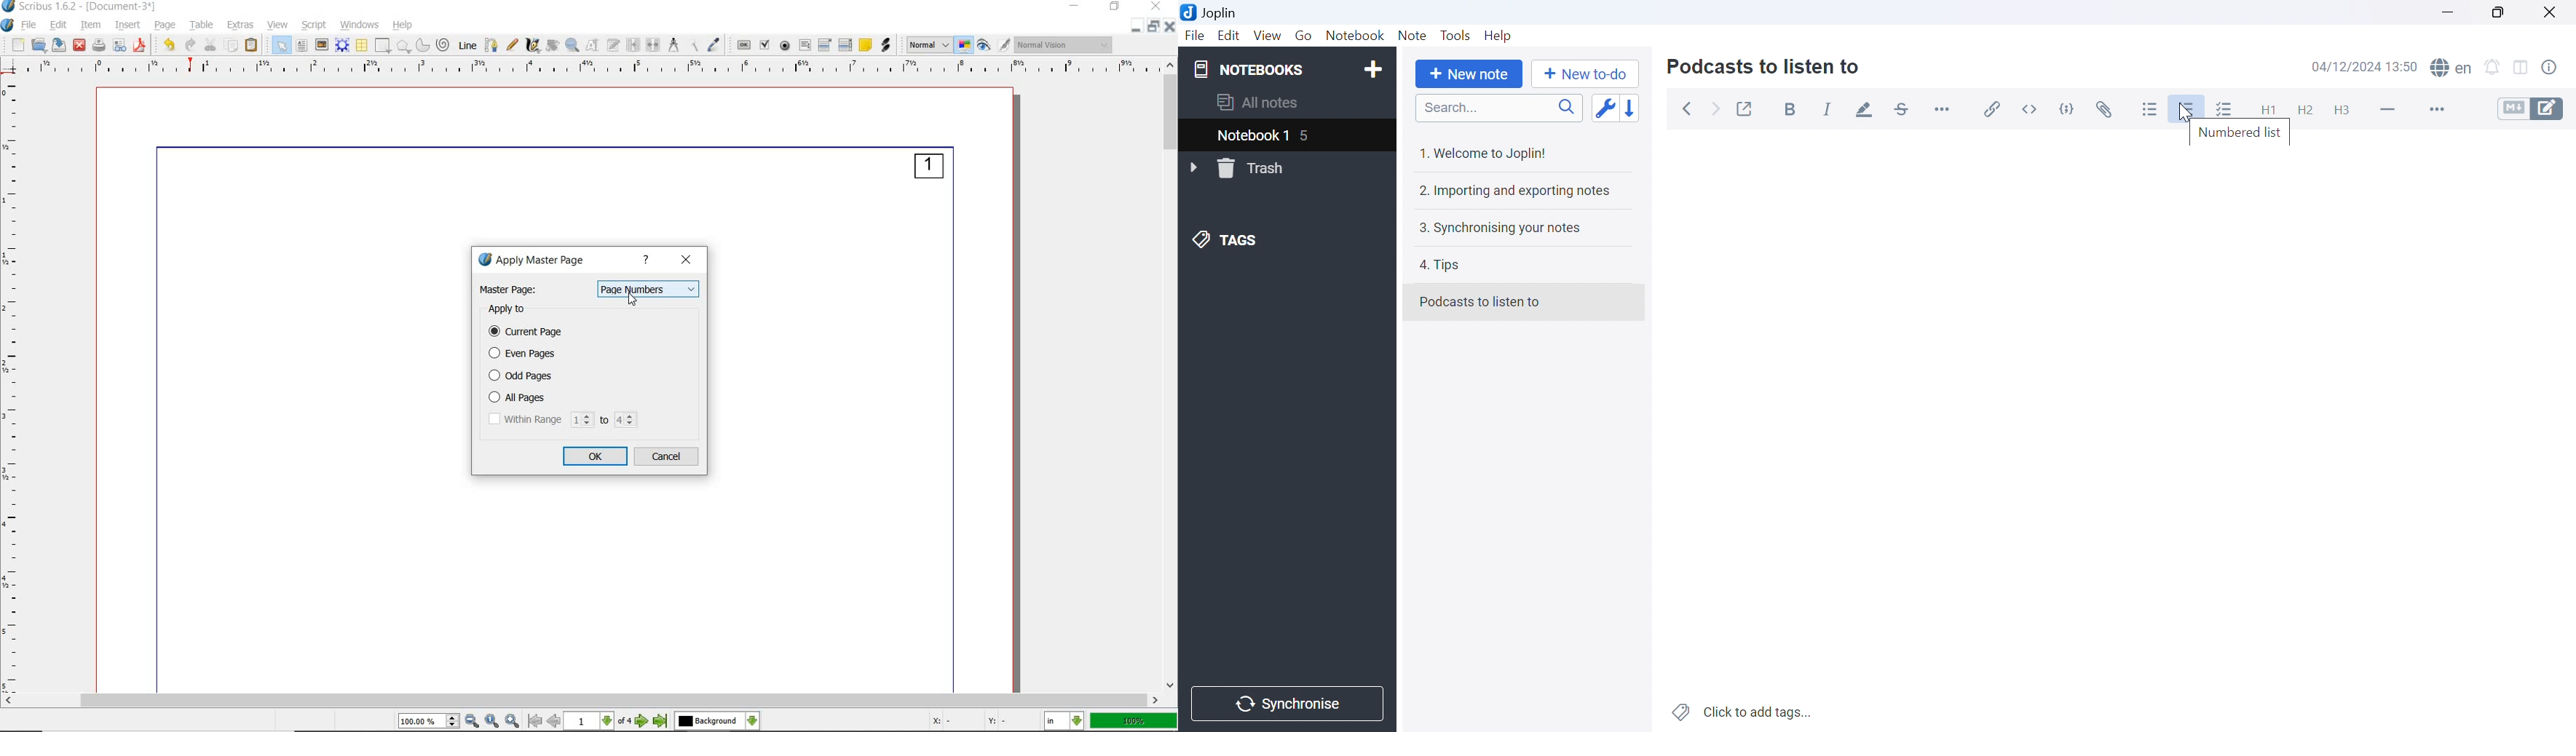  What do you see at coordinates (1828, 110) in the screenshot?
I see `Italic` at bounding box center [1828, 110].